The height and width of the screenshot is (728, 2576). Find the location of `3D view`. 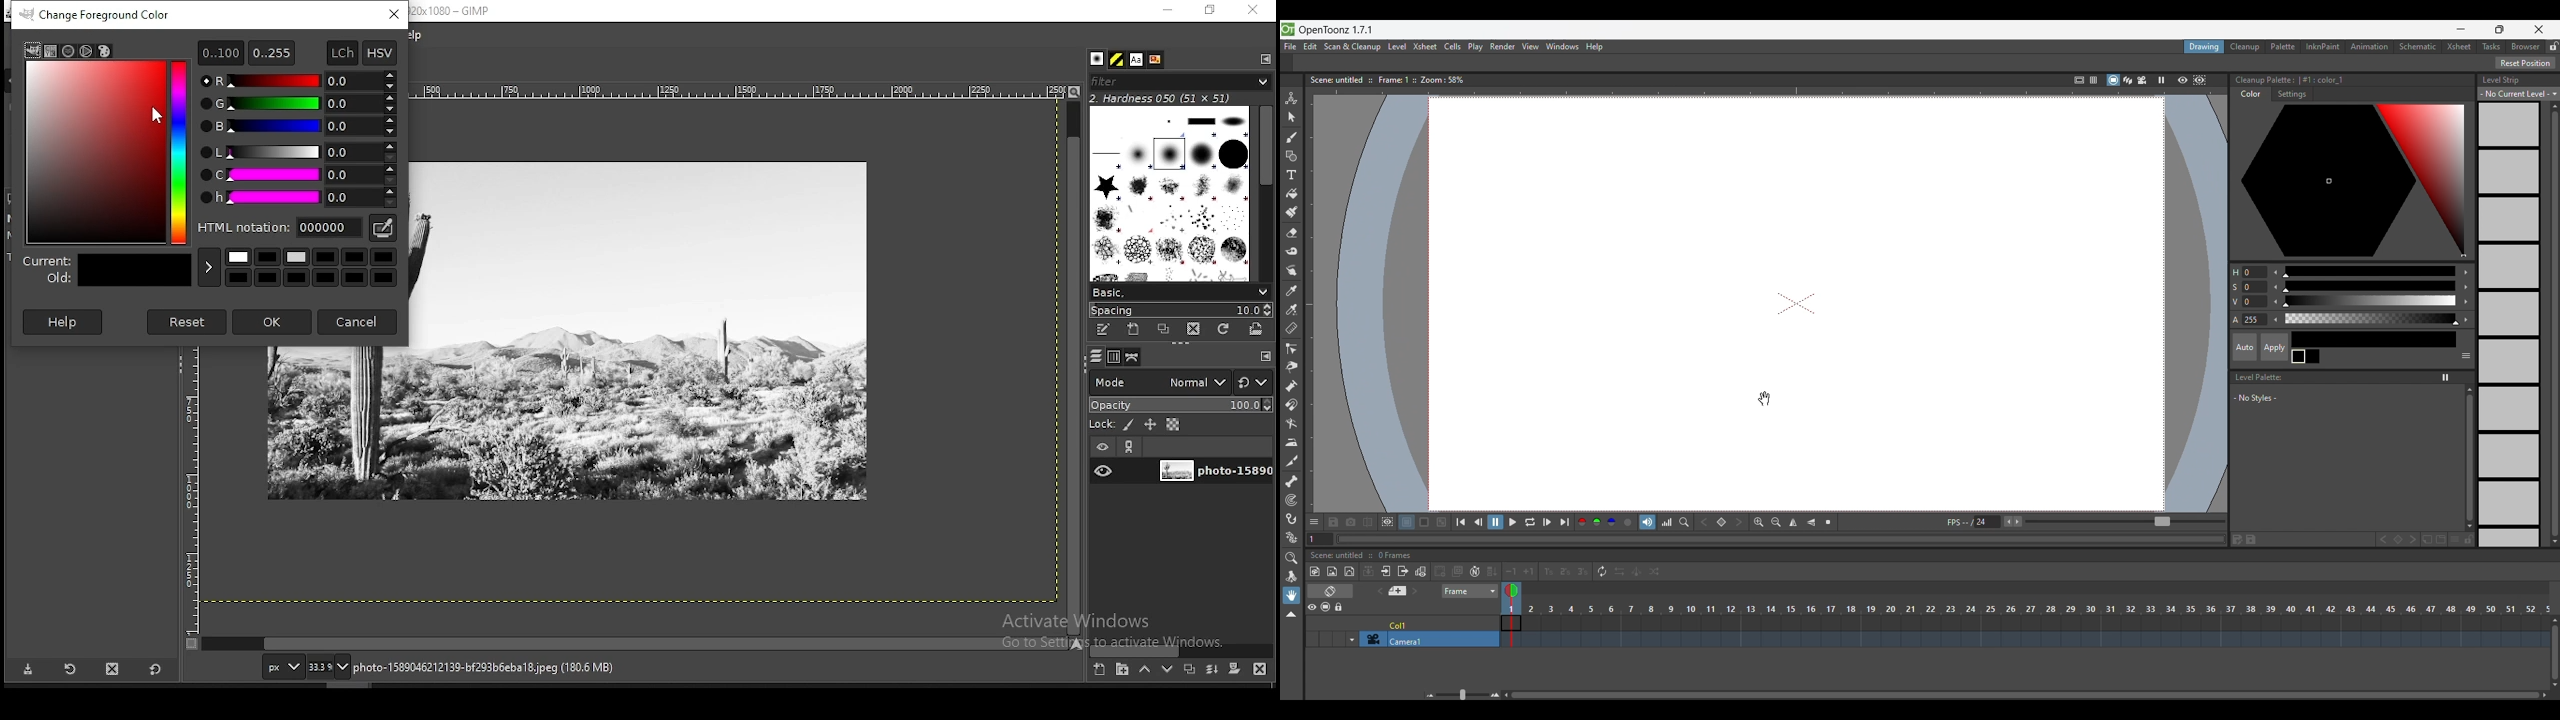

3D view is located at coordinates (2128, 80).